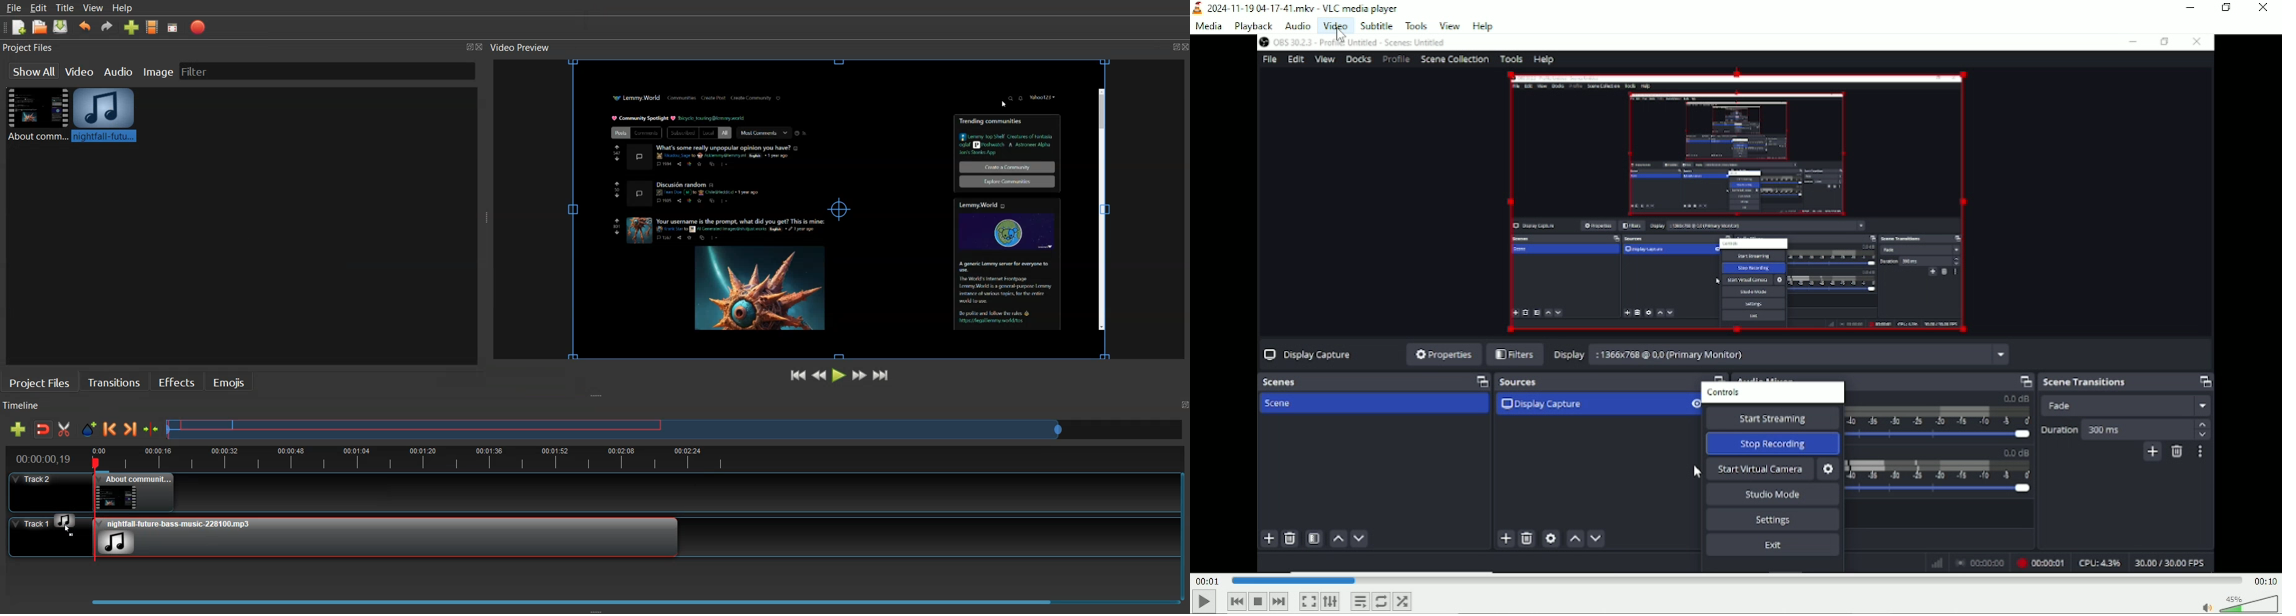 The height and width of the screenshot is (616, 2296). I want to click on Tools, so click(1416, 26).